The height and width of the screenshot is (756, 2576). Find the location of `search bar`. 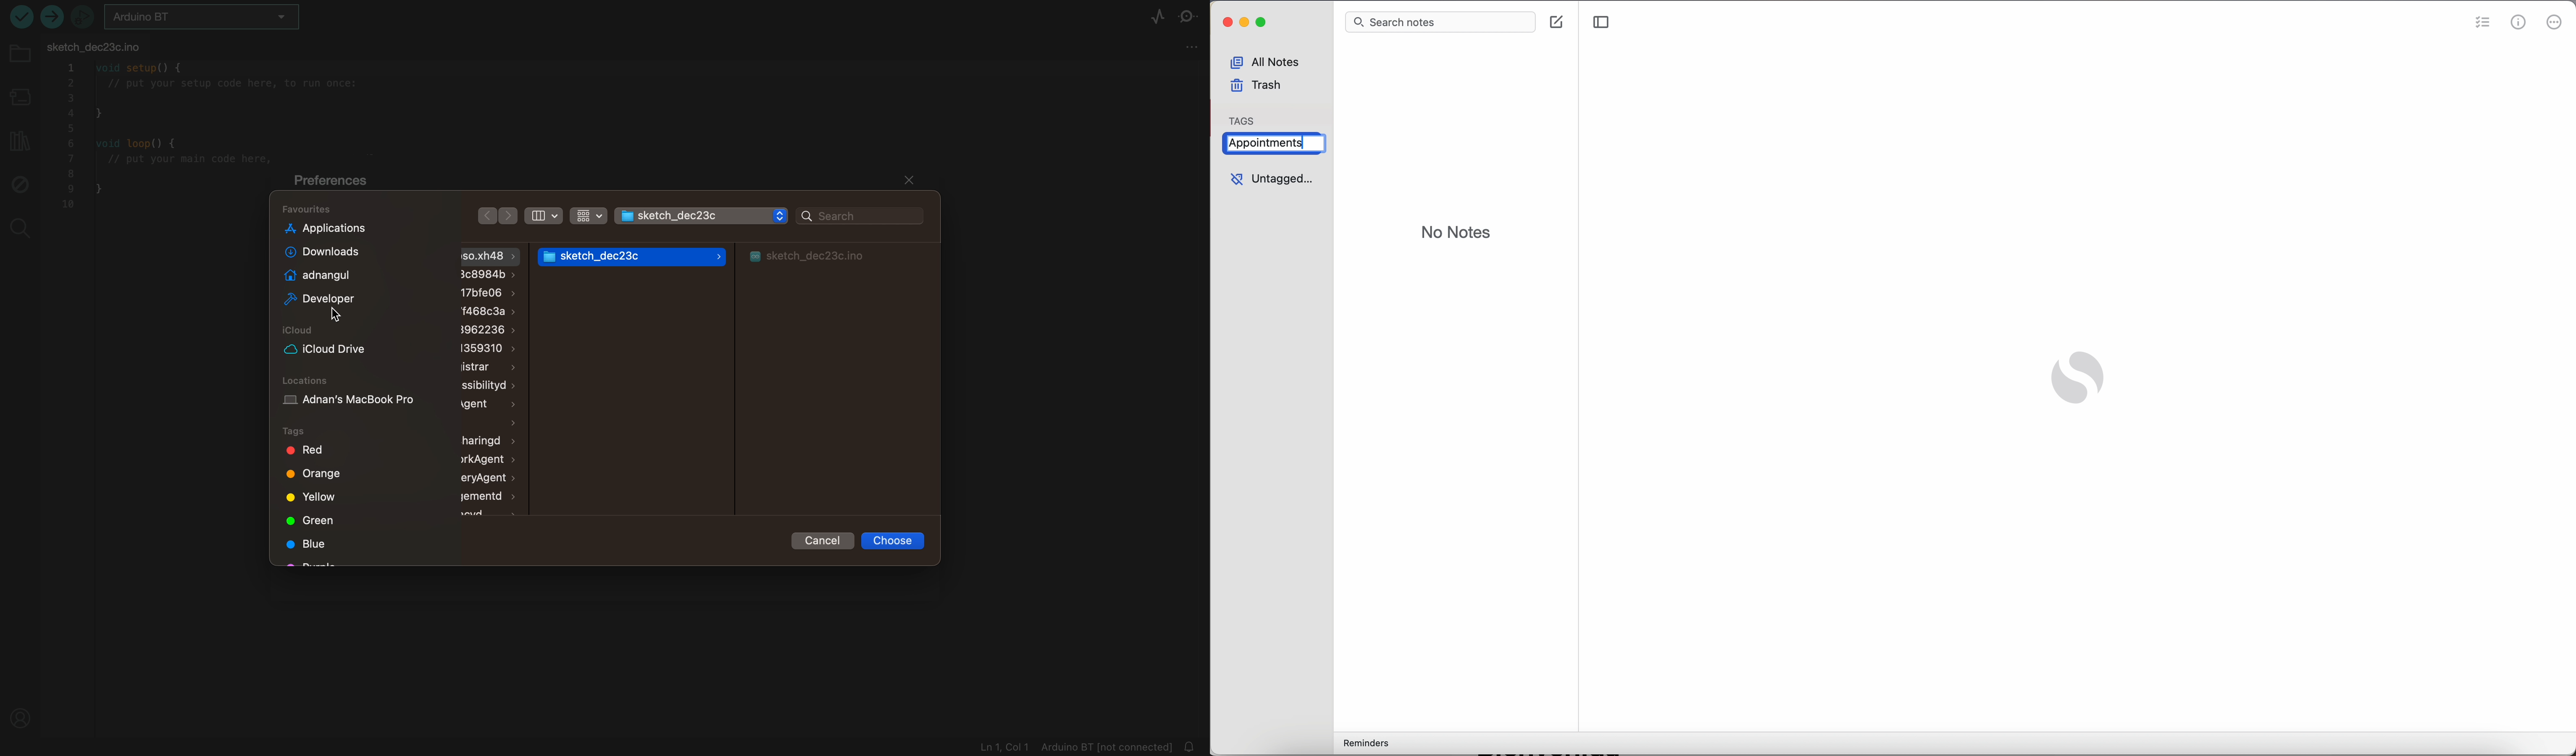

search bar is located at coordinates (1442, 23).